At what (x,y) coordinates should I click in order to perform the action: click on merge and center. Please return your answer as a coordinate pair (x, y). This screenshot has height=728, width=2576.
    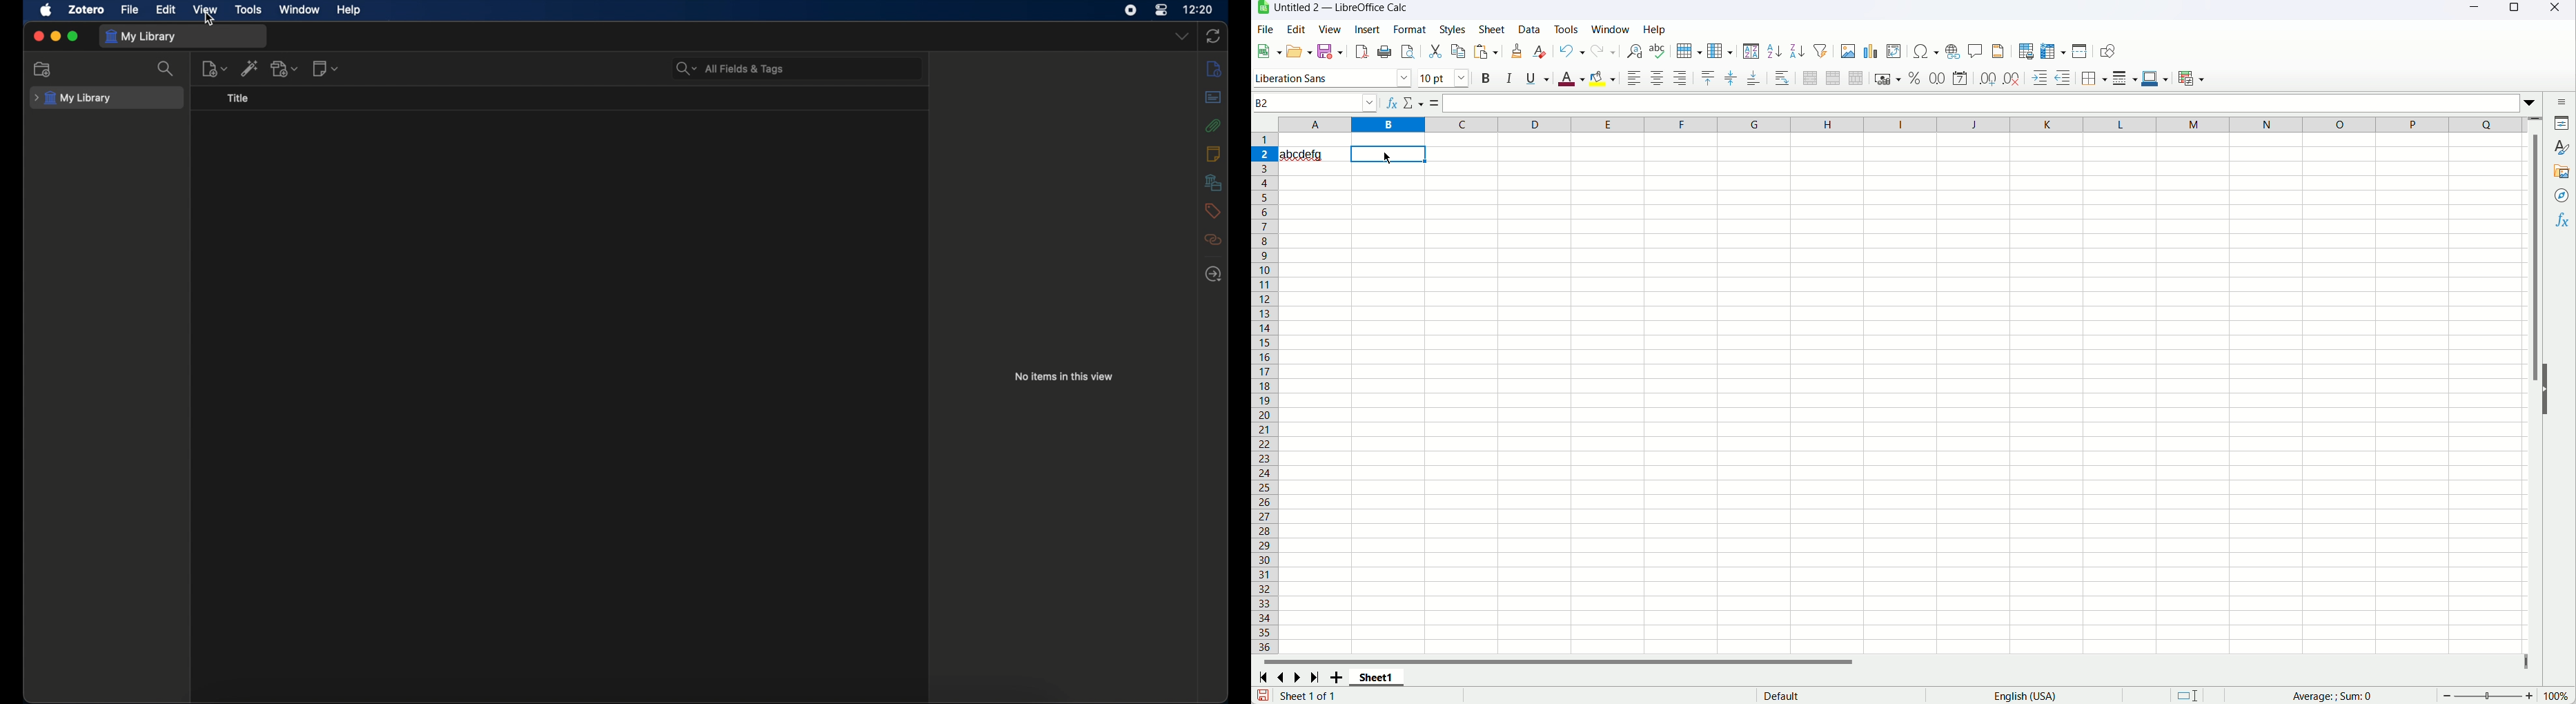
    Looking at the image, I should click on (1810, 77).